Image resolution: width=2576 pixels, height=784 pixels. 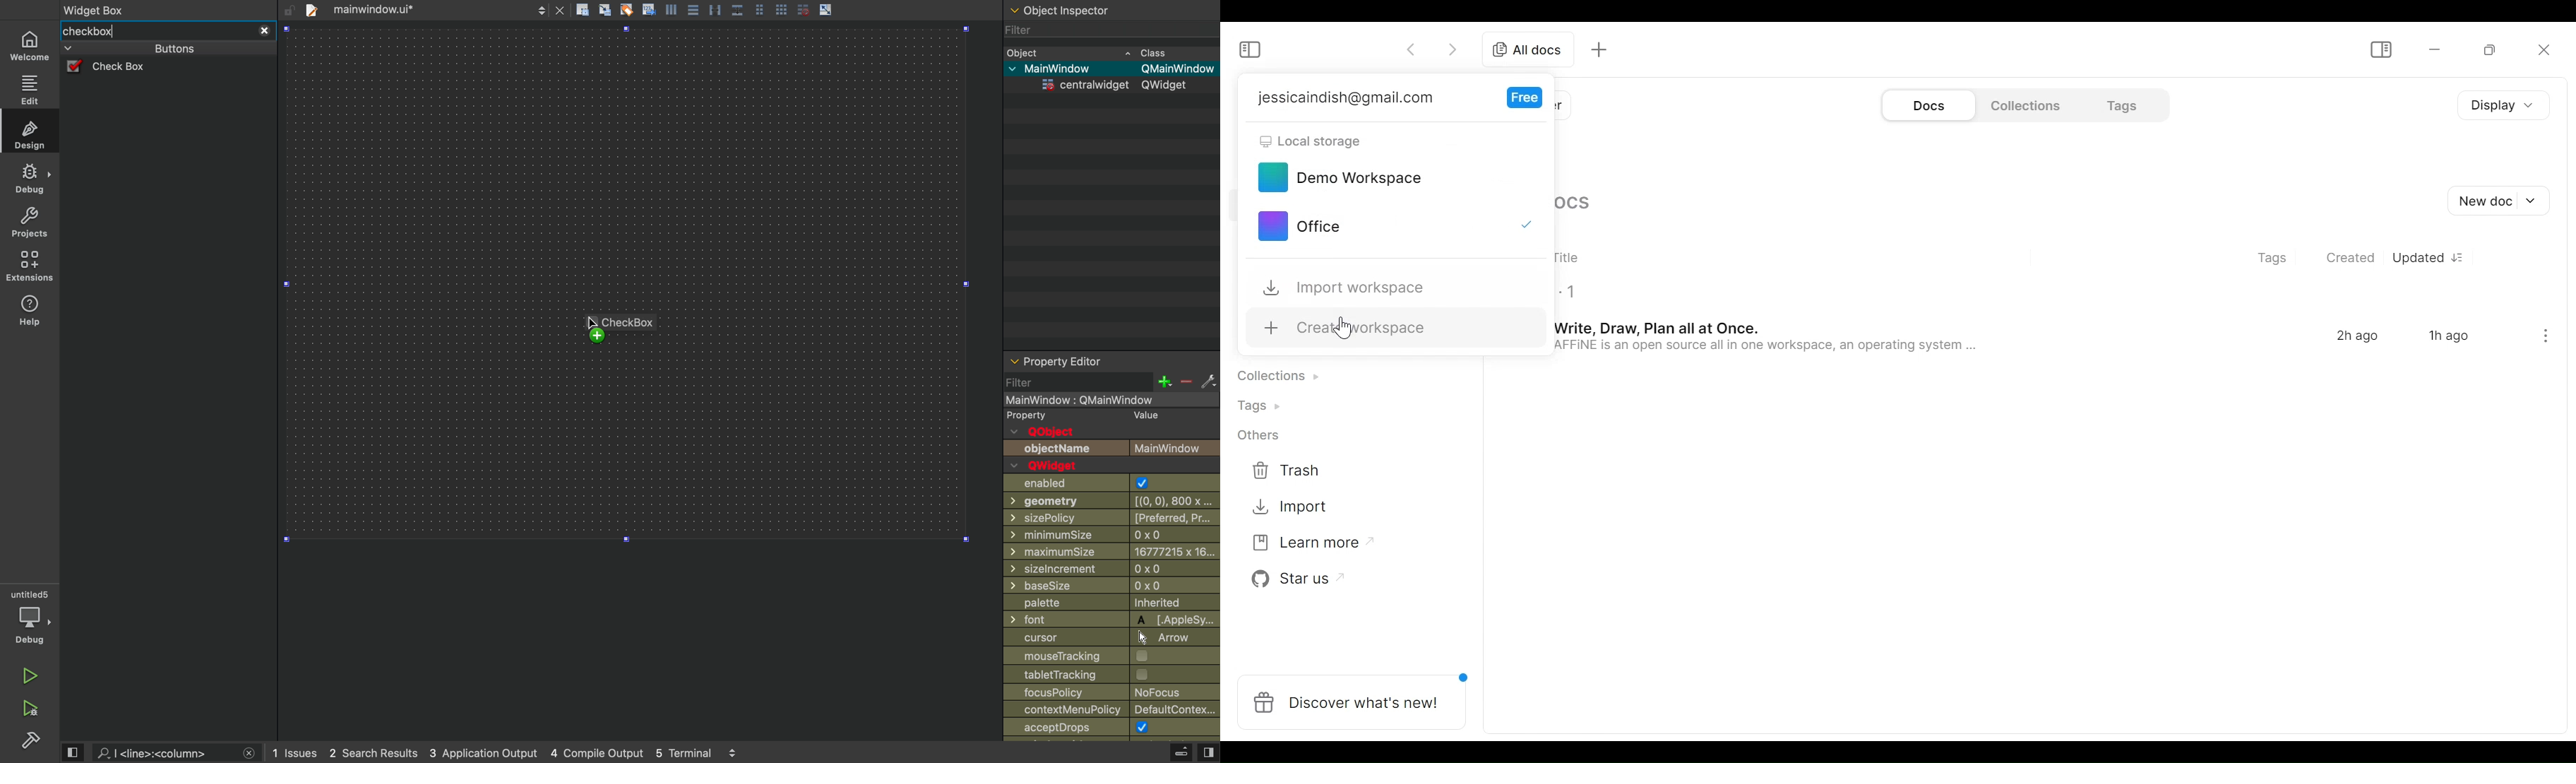 I want to click on New document, so click(x=2497, y=200).